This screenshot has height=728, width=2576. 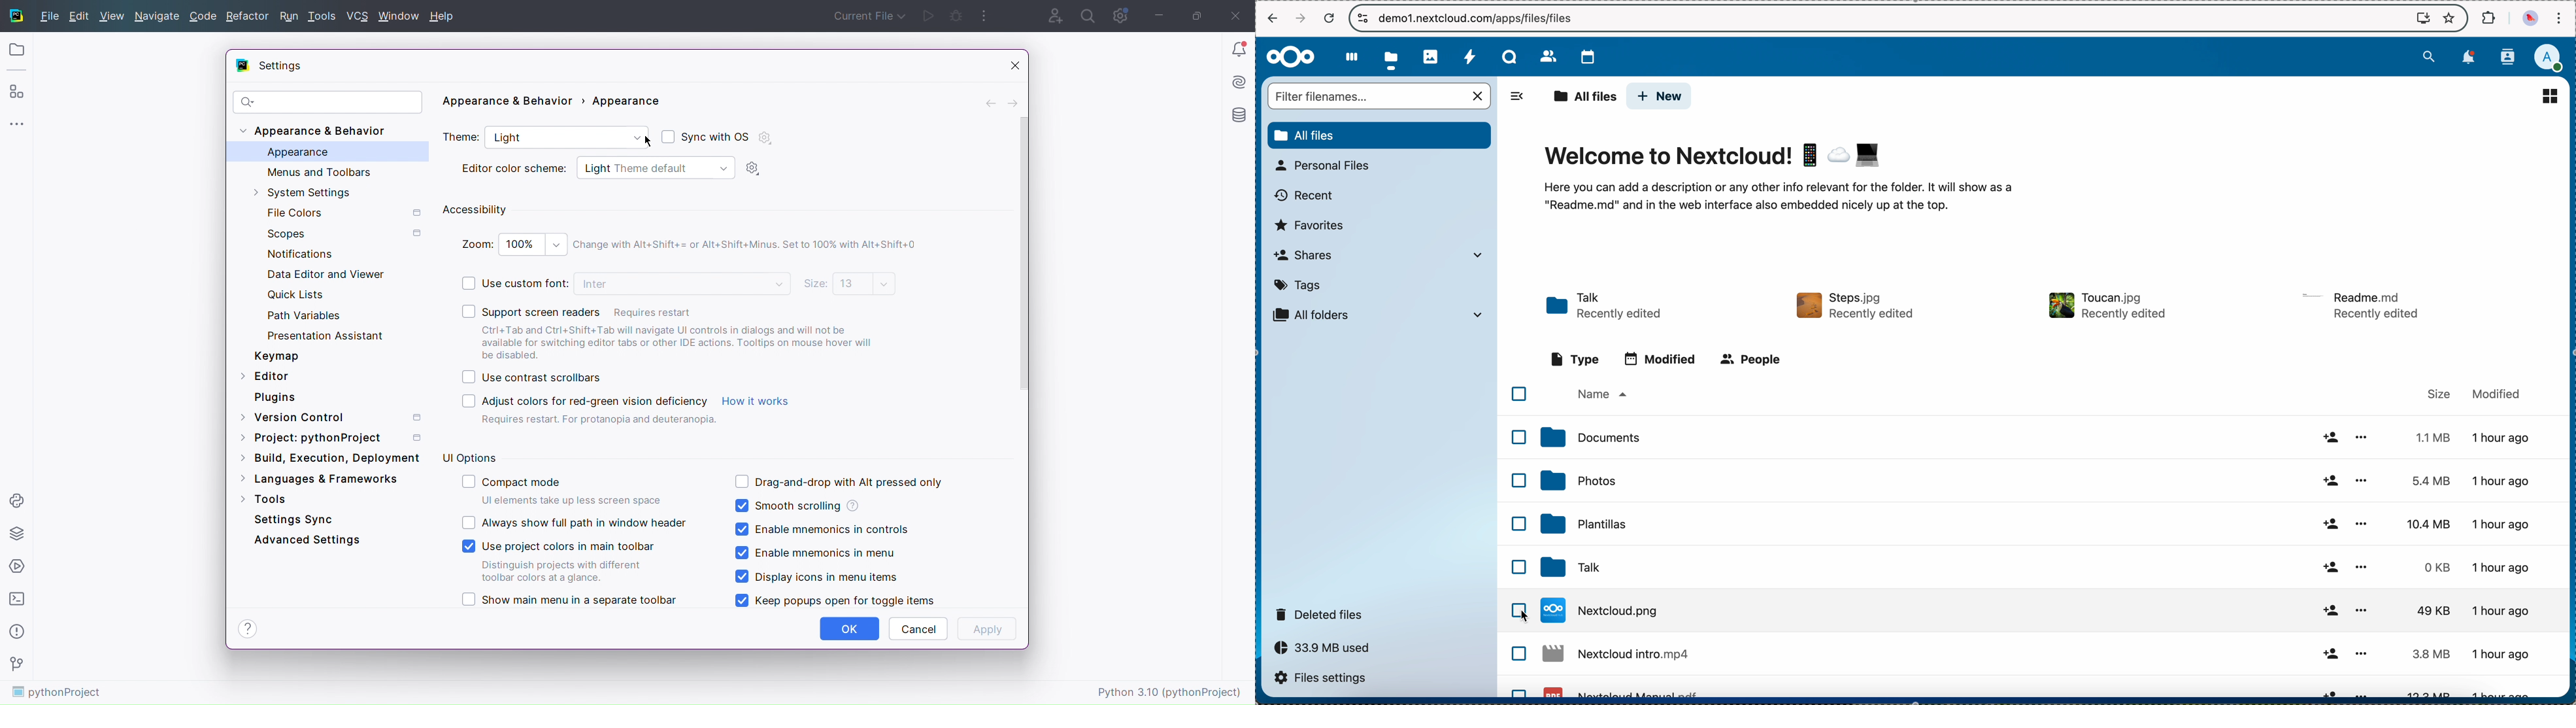 I want to click on click on files, so click(x=1393, y=57).